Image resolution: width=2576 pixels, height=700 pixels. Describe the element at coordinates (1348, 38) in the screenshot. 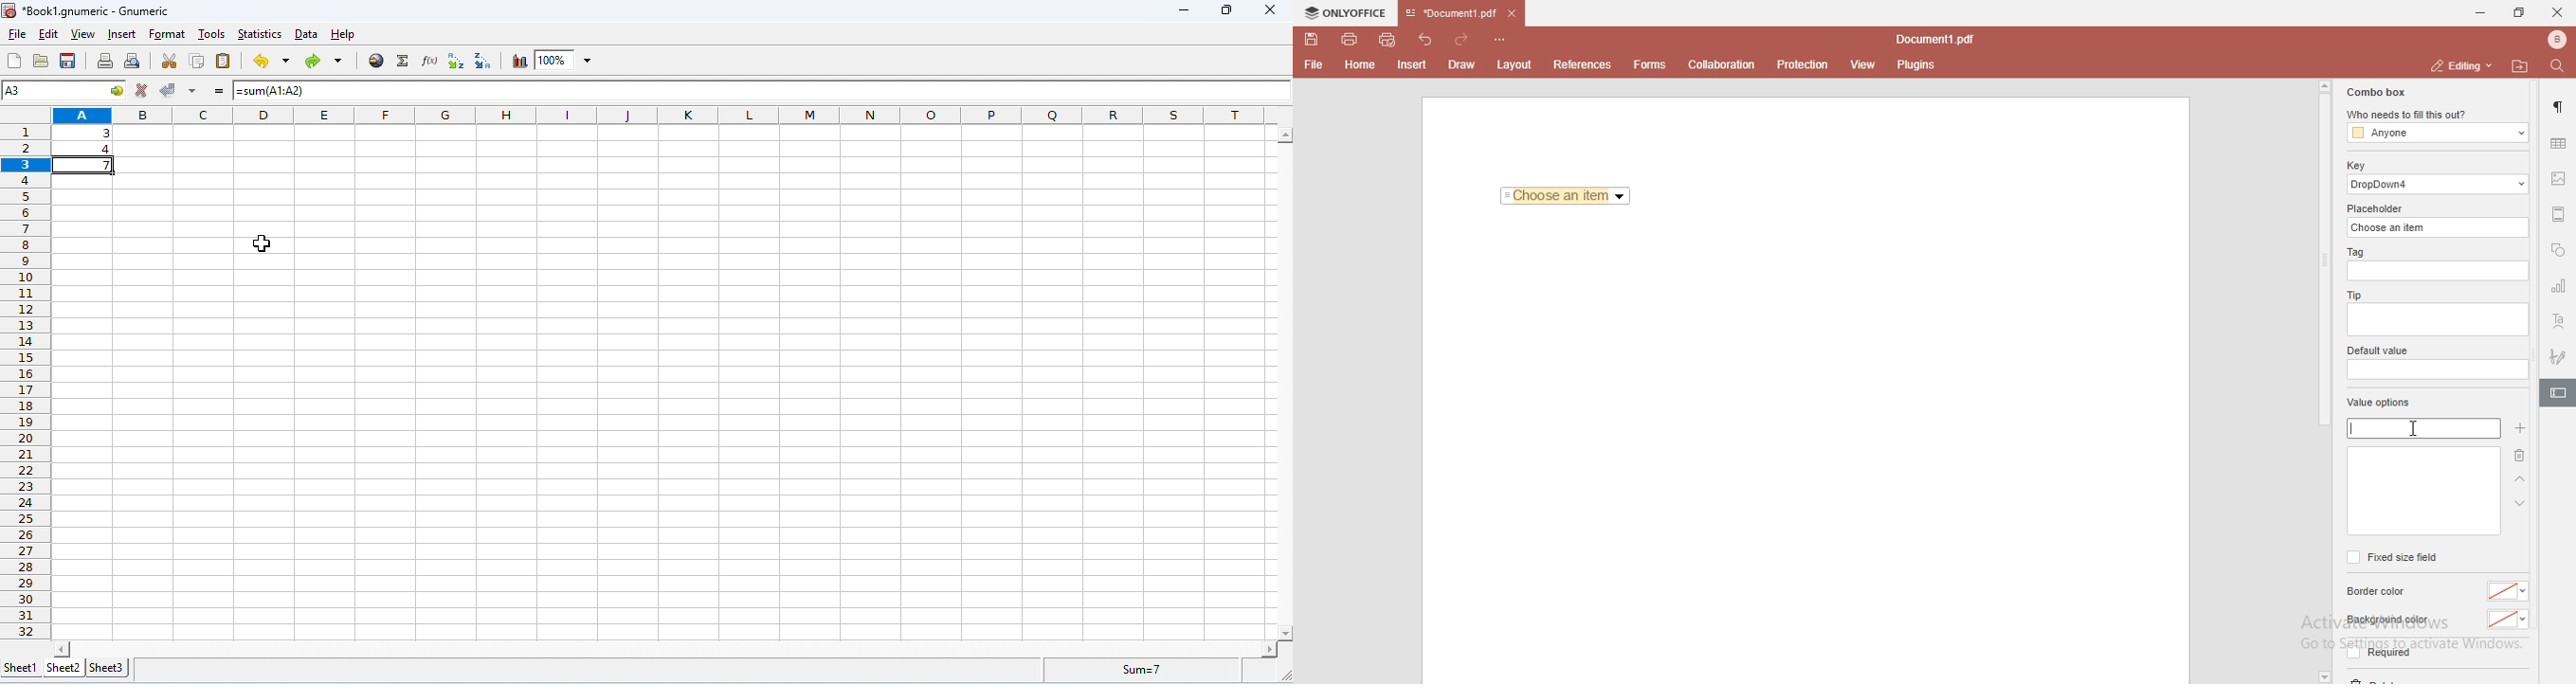

I see `print` at that location.